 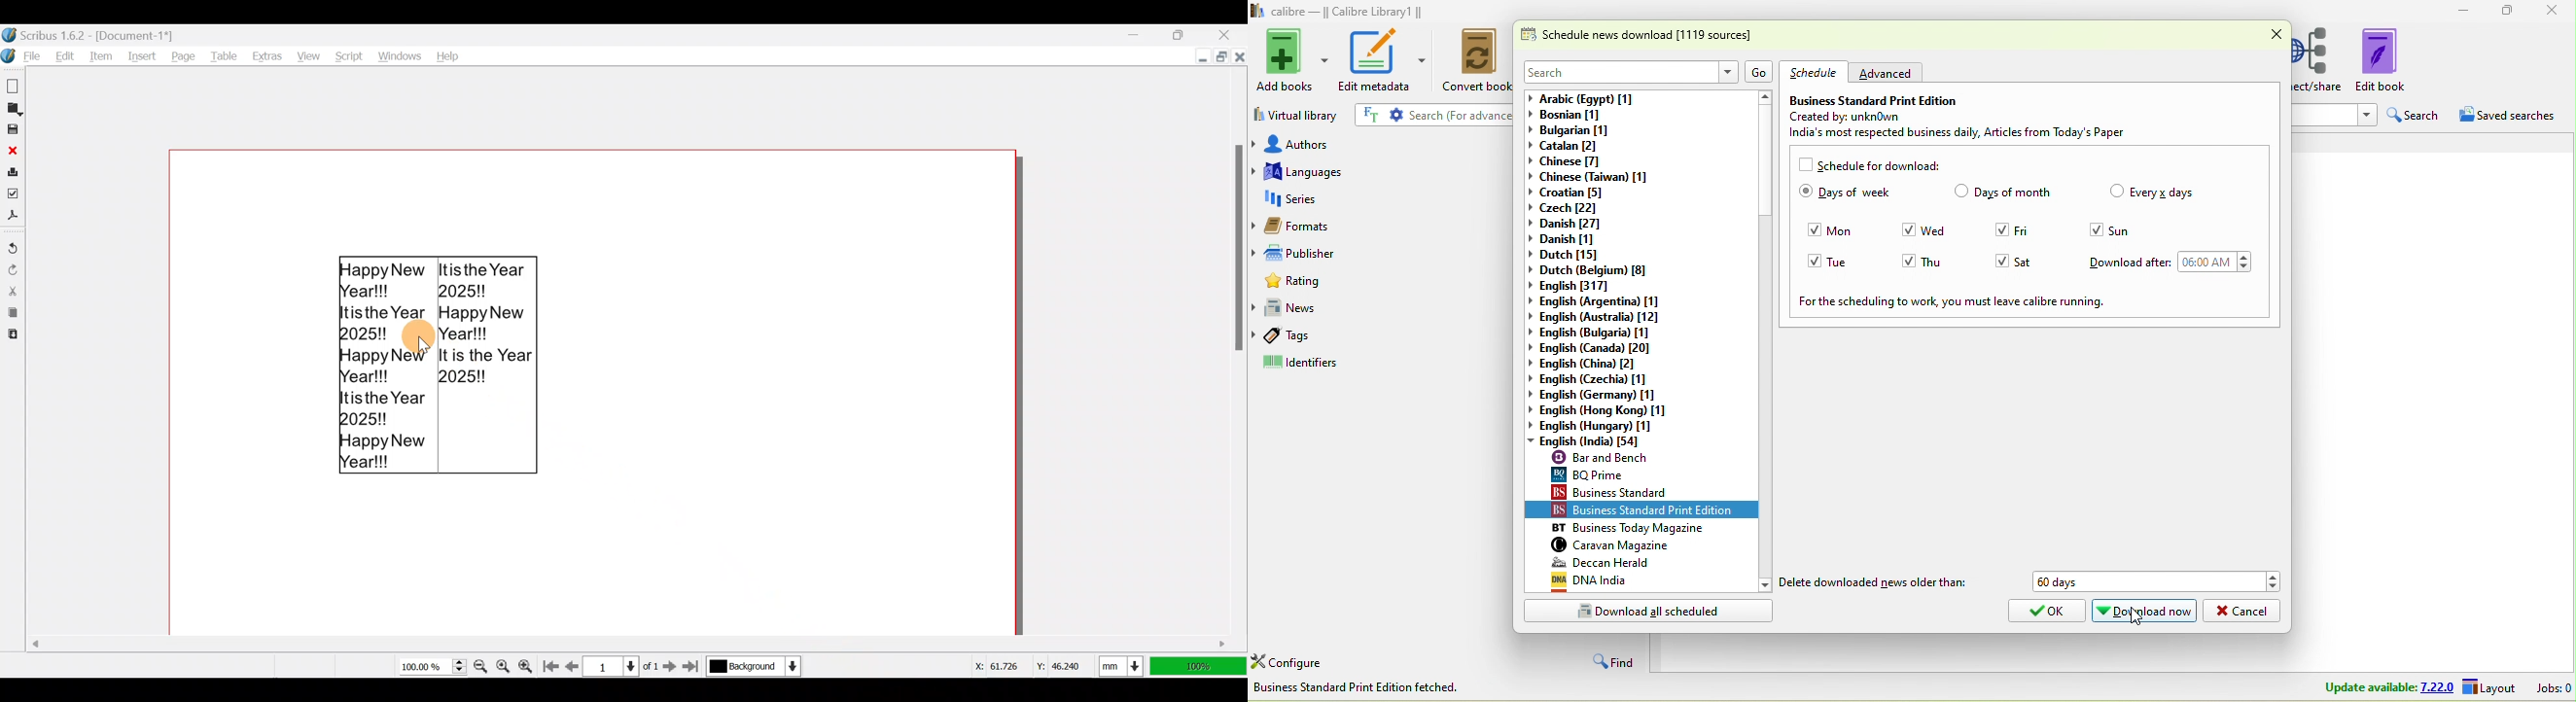 What do you see at coordinates (1815, 262) in the screenshot?
I see `Checkbox` at bounding box center [1815, 262].